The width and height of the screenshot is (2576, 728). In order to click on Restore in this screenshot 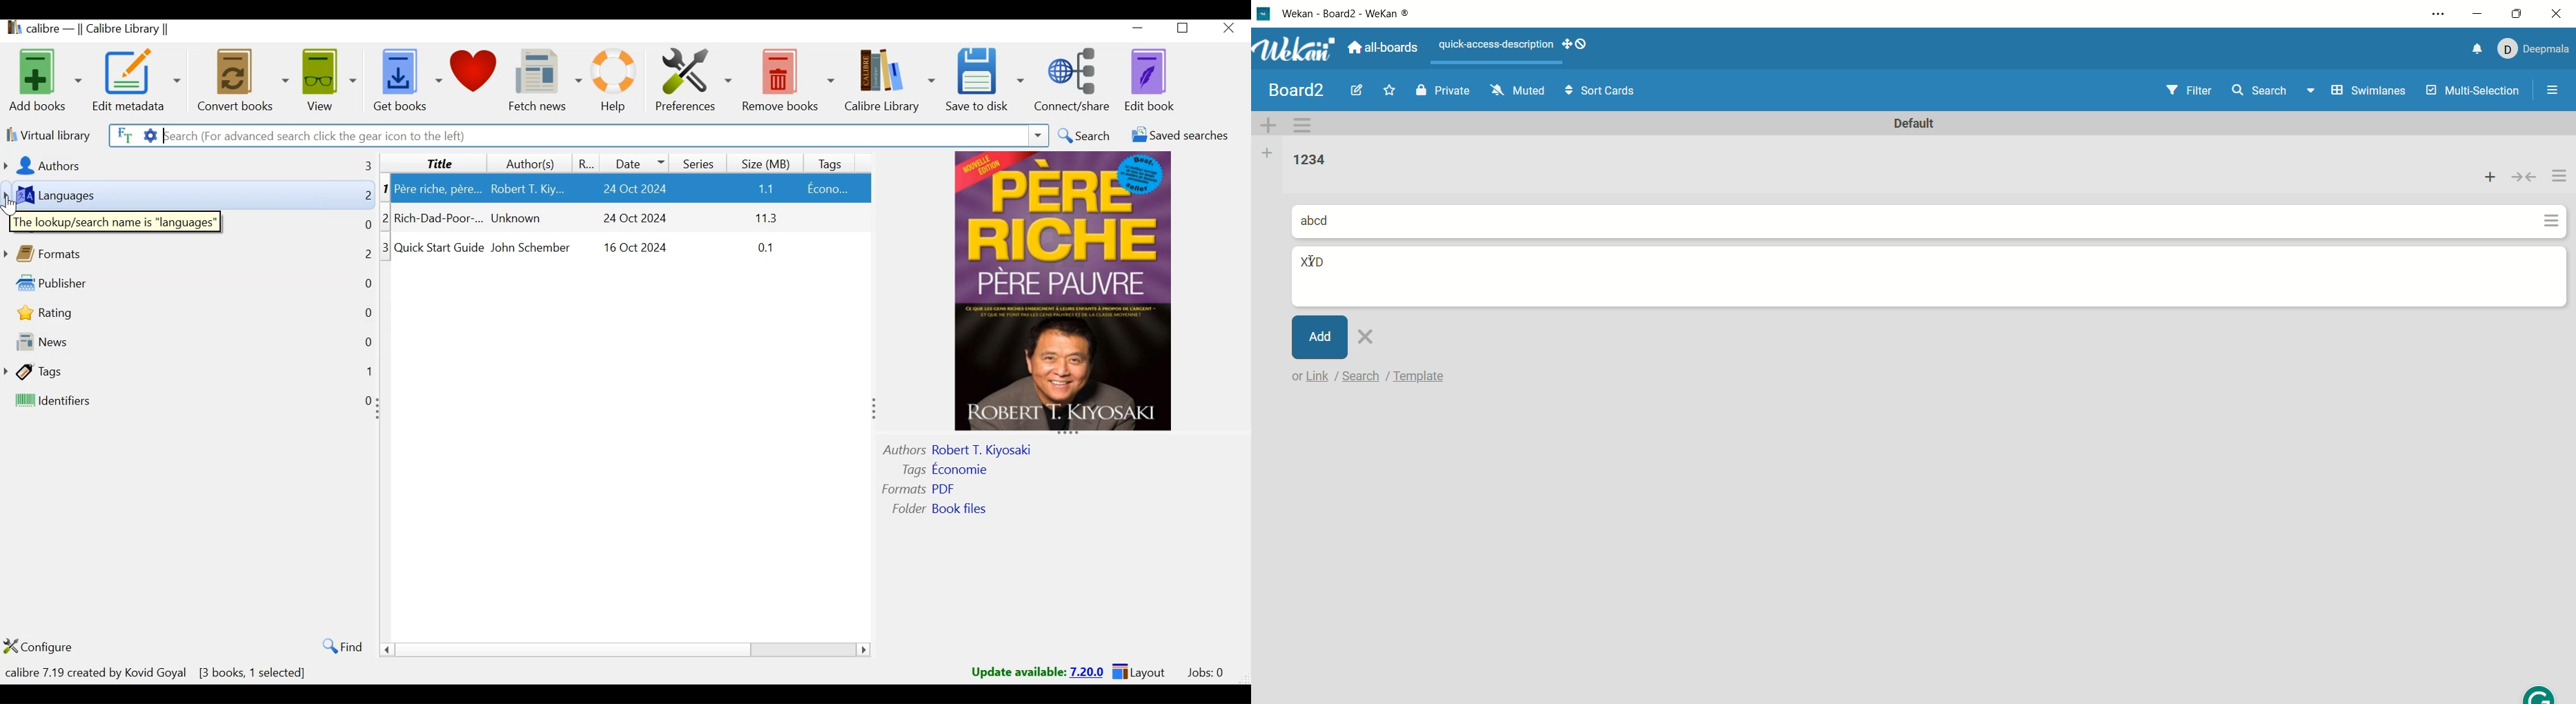, I will do `click(1186, 30)`.